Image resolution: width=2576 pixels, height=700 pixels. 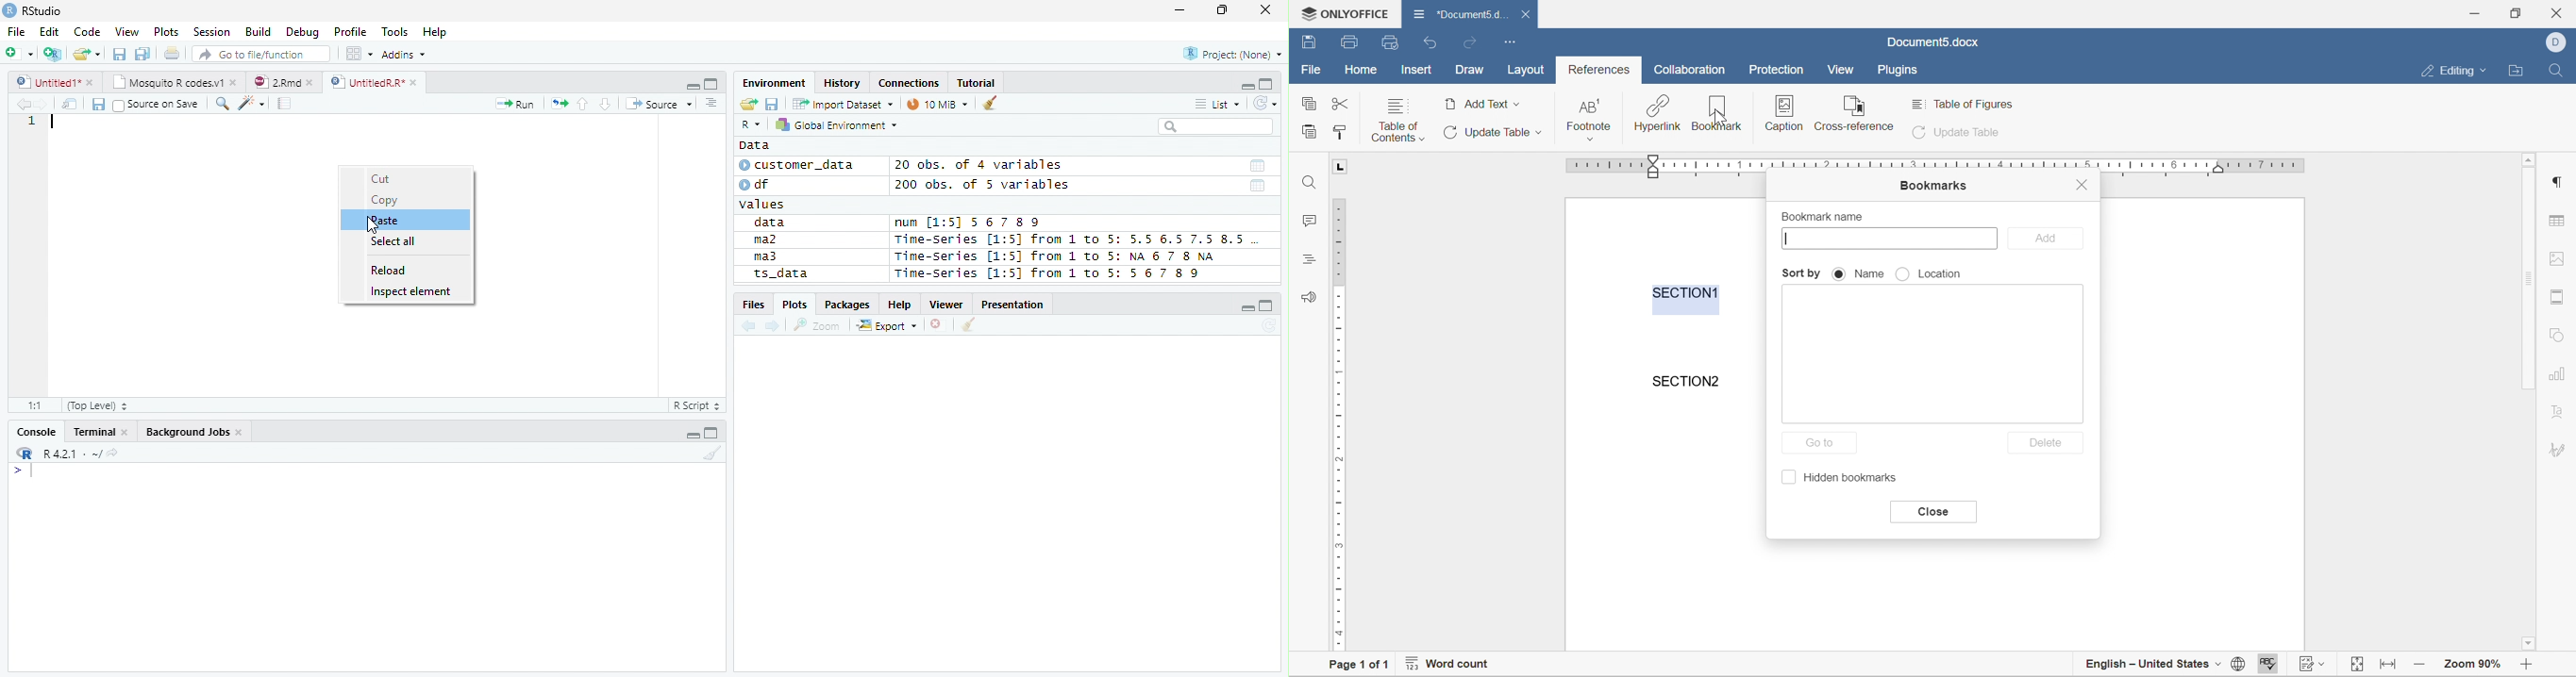 I want to click on Open Folder, so click(x=88, y=53).